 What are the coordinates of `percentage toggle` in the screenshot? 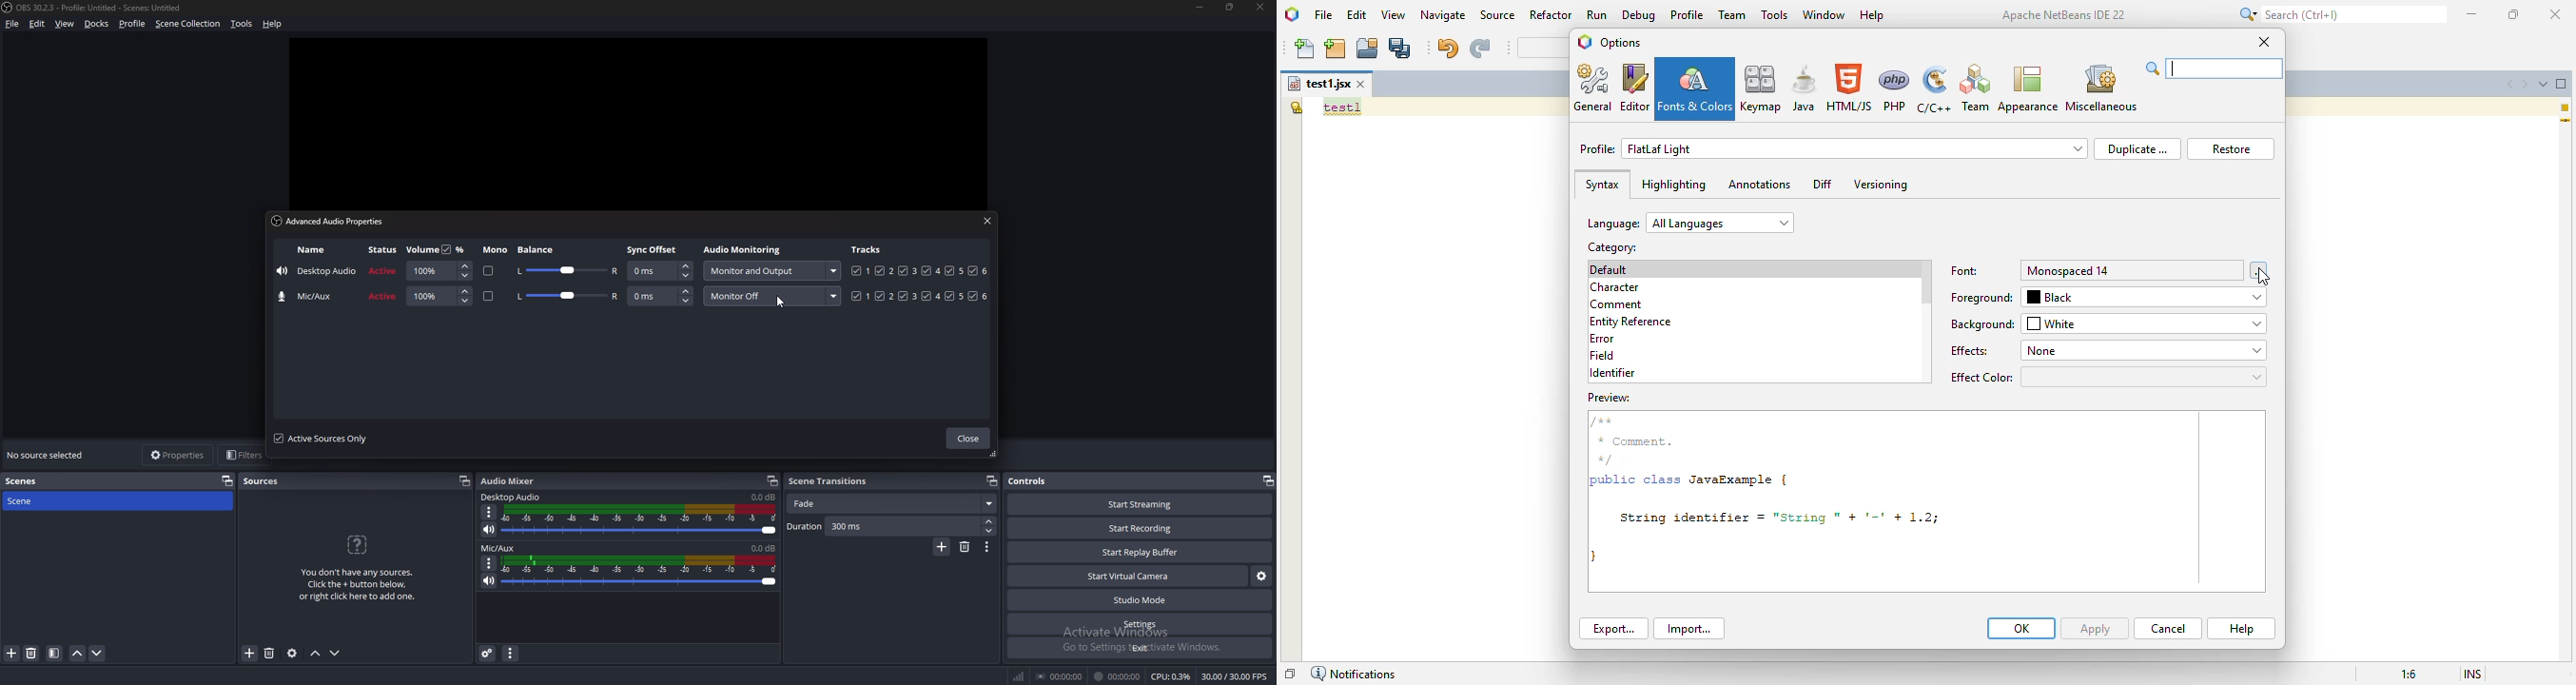 It's located at (455, 249).